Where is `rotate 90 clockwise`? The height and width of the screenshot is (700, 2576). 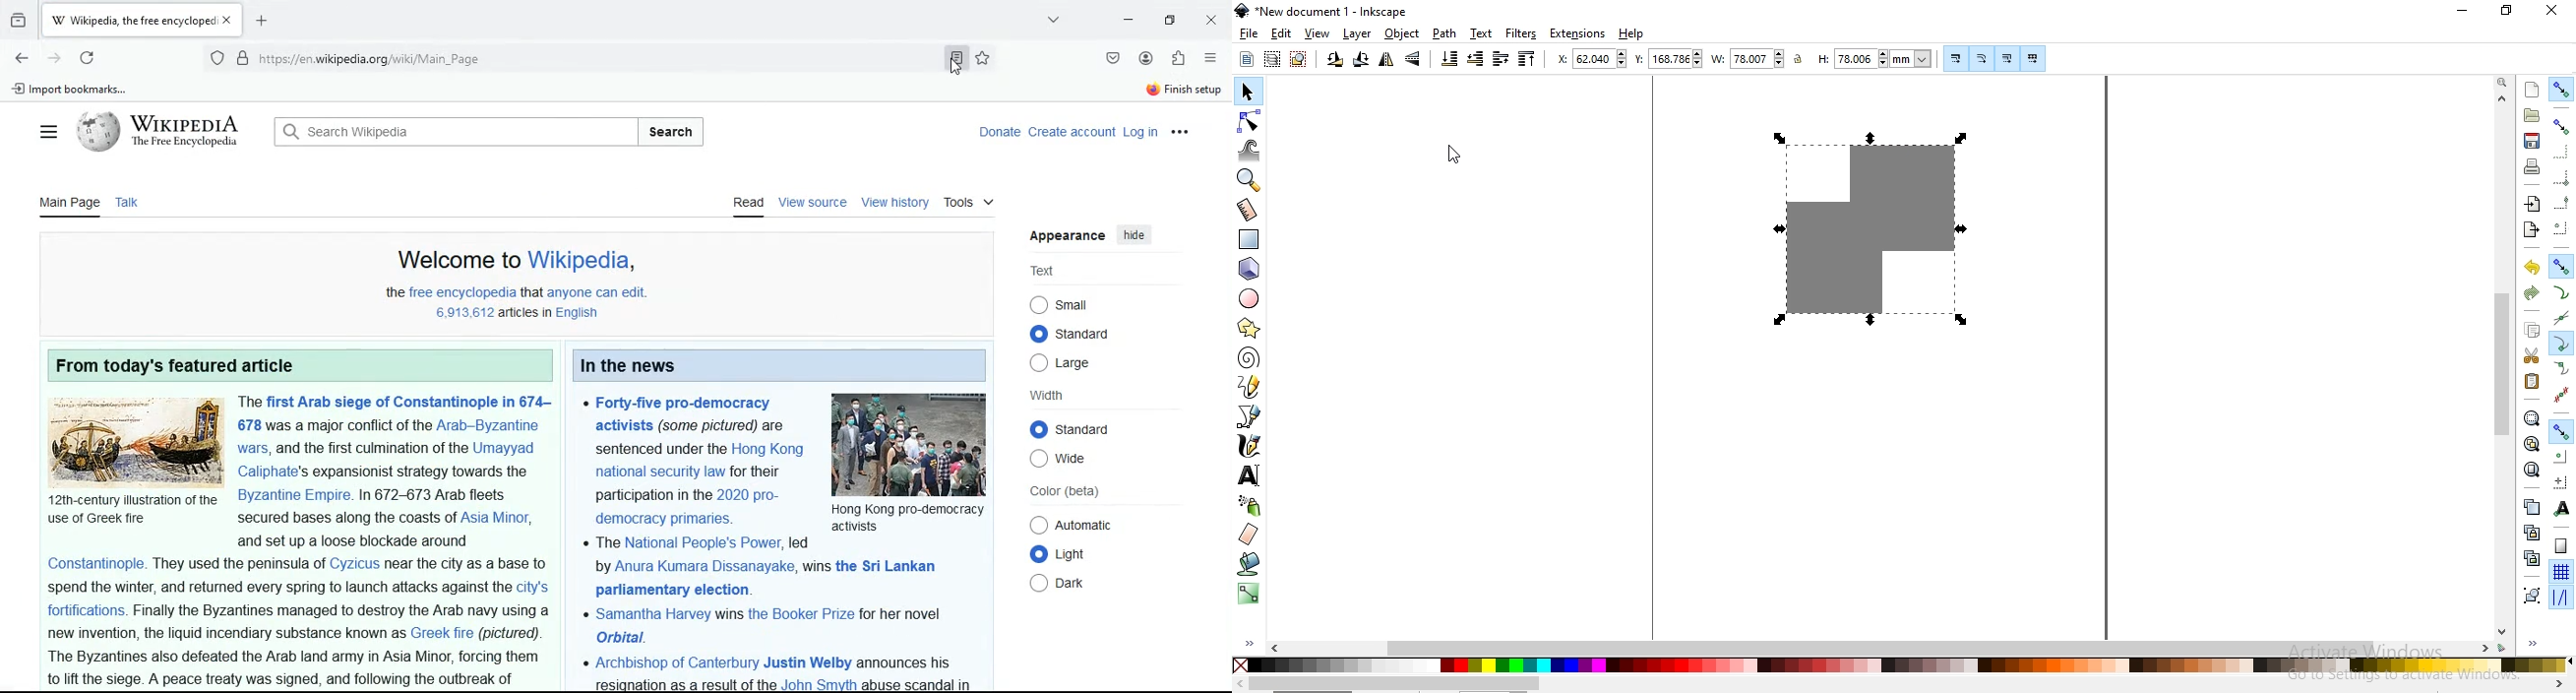 rotate 90 clockwise is located at coordinates (1359, 61).